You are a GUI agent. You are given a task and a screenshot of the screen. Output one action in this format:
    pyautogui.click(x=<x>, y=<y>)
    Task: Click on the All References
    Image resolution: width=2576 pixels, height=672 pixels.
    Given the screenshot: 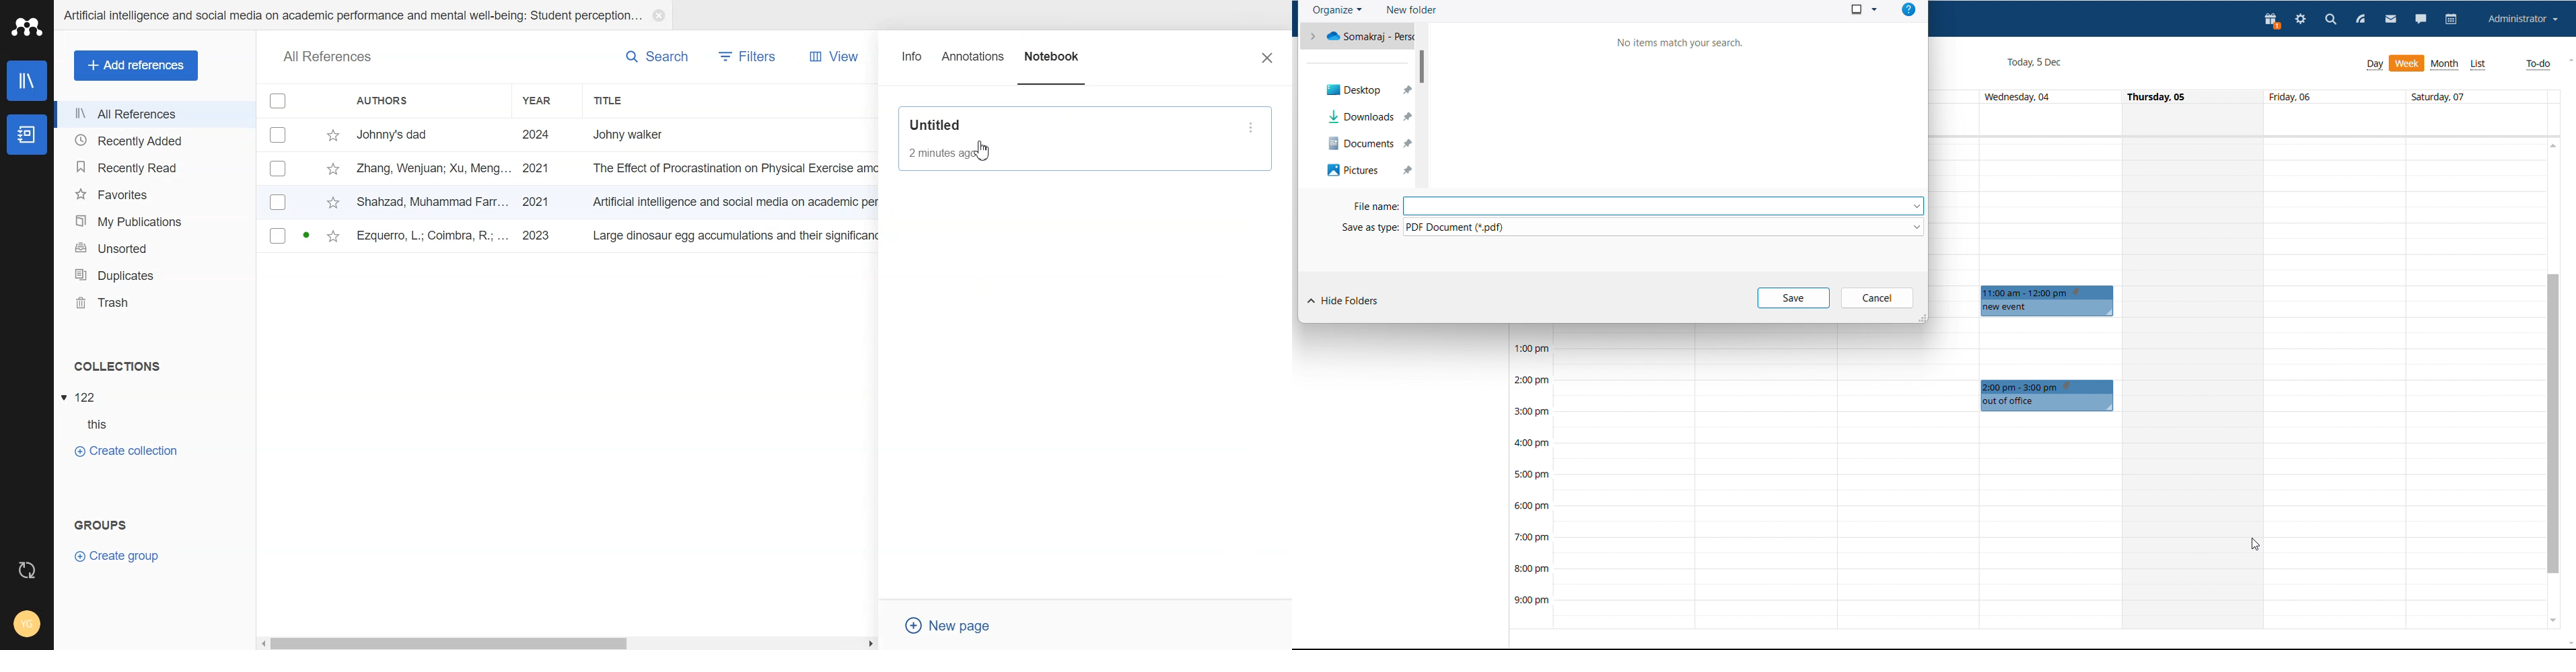 What is the action you would take?
    pyautogui.click(x=155, y=114)
    